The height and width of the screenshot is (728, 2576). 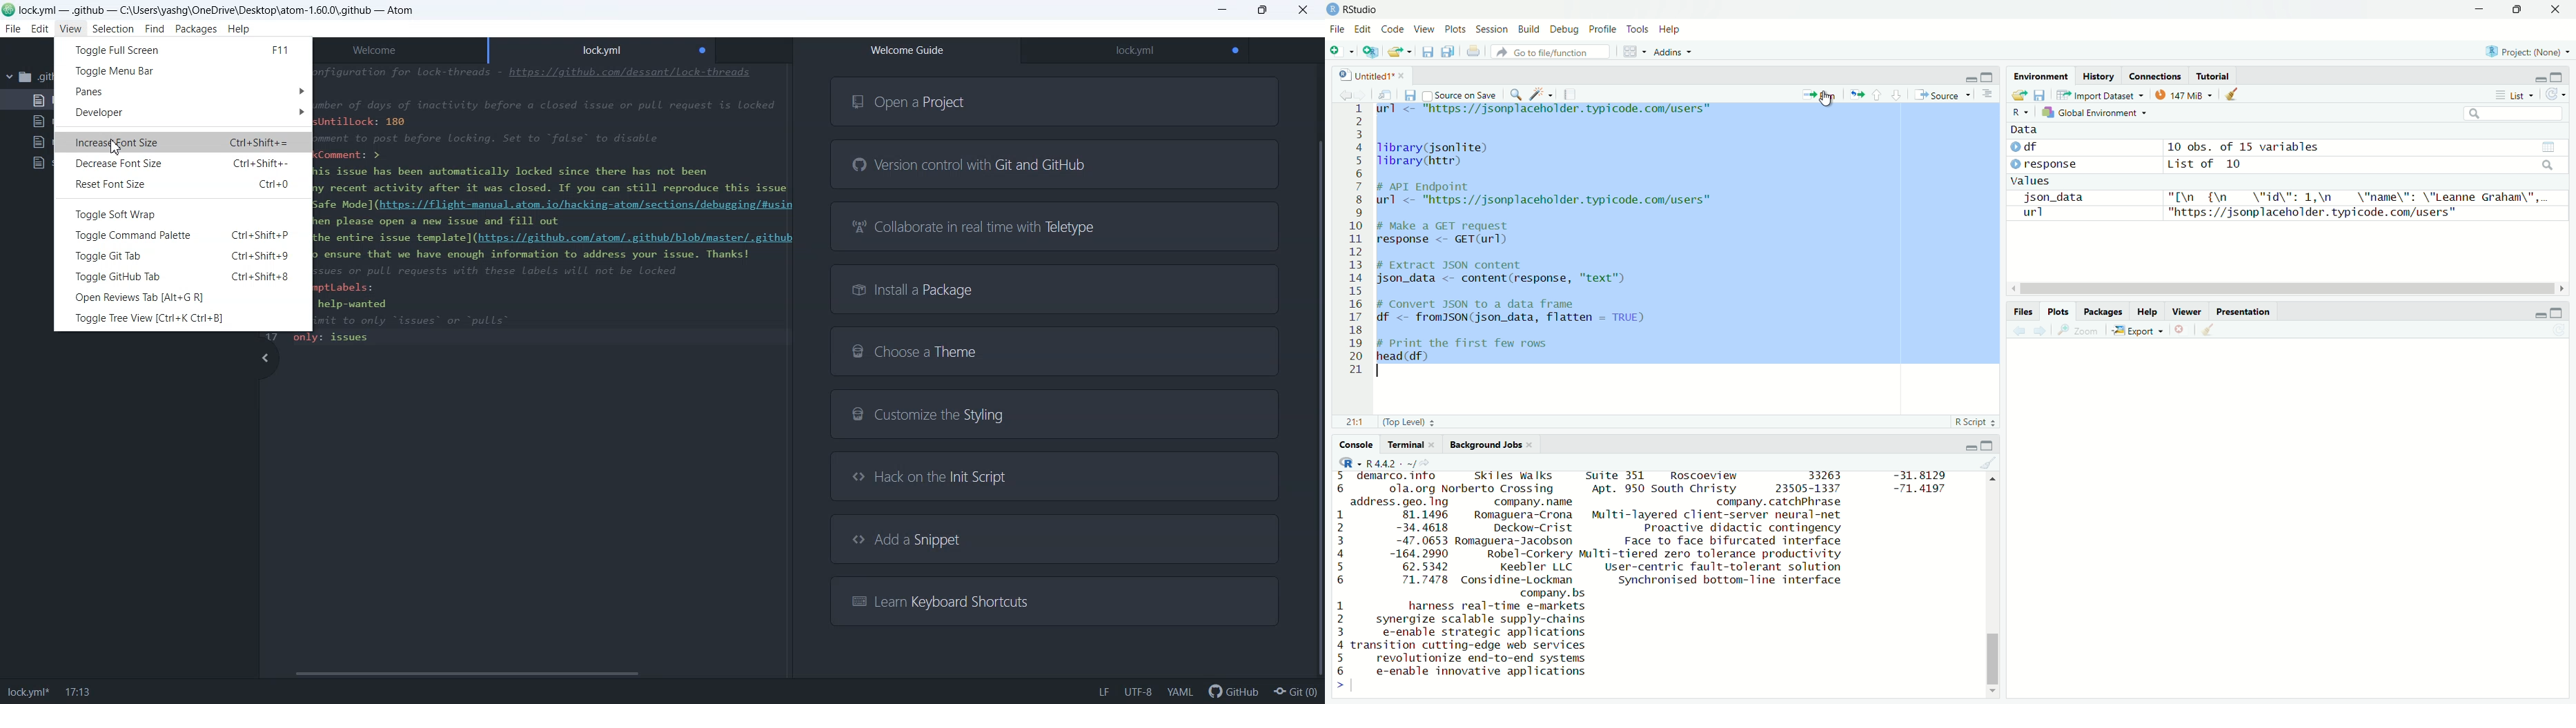 I want to click on Project: (None), so click(x=2527, y=51).